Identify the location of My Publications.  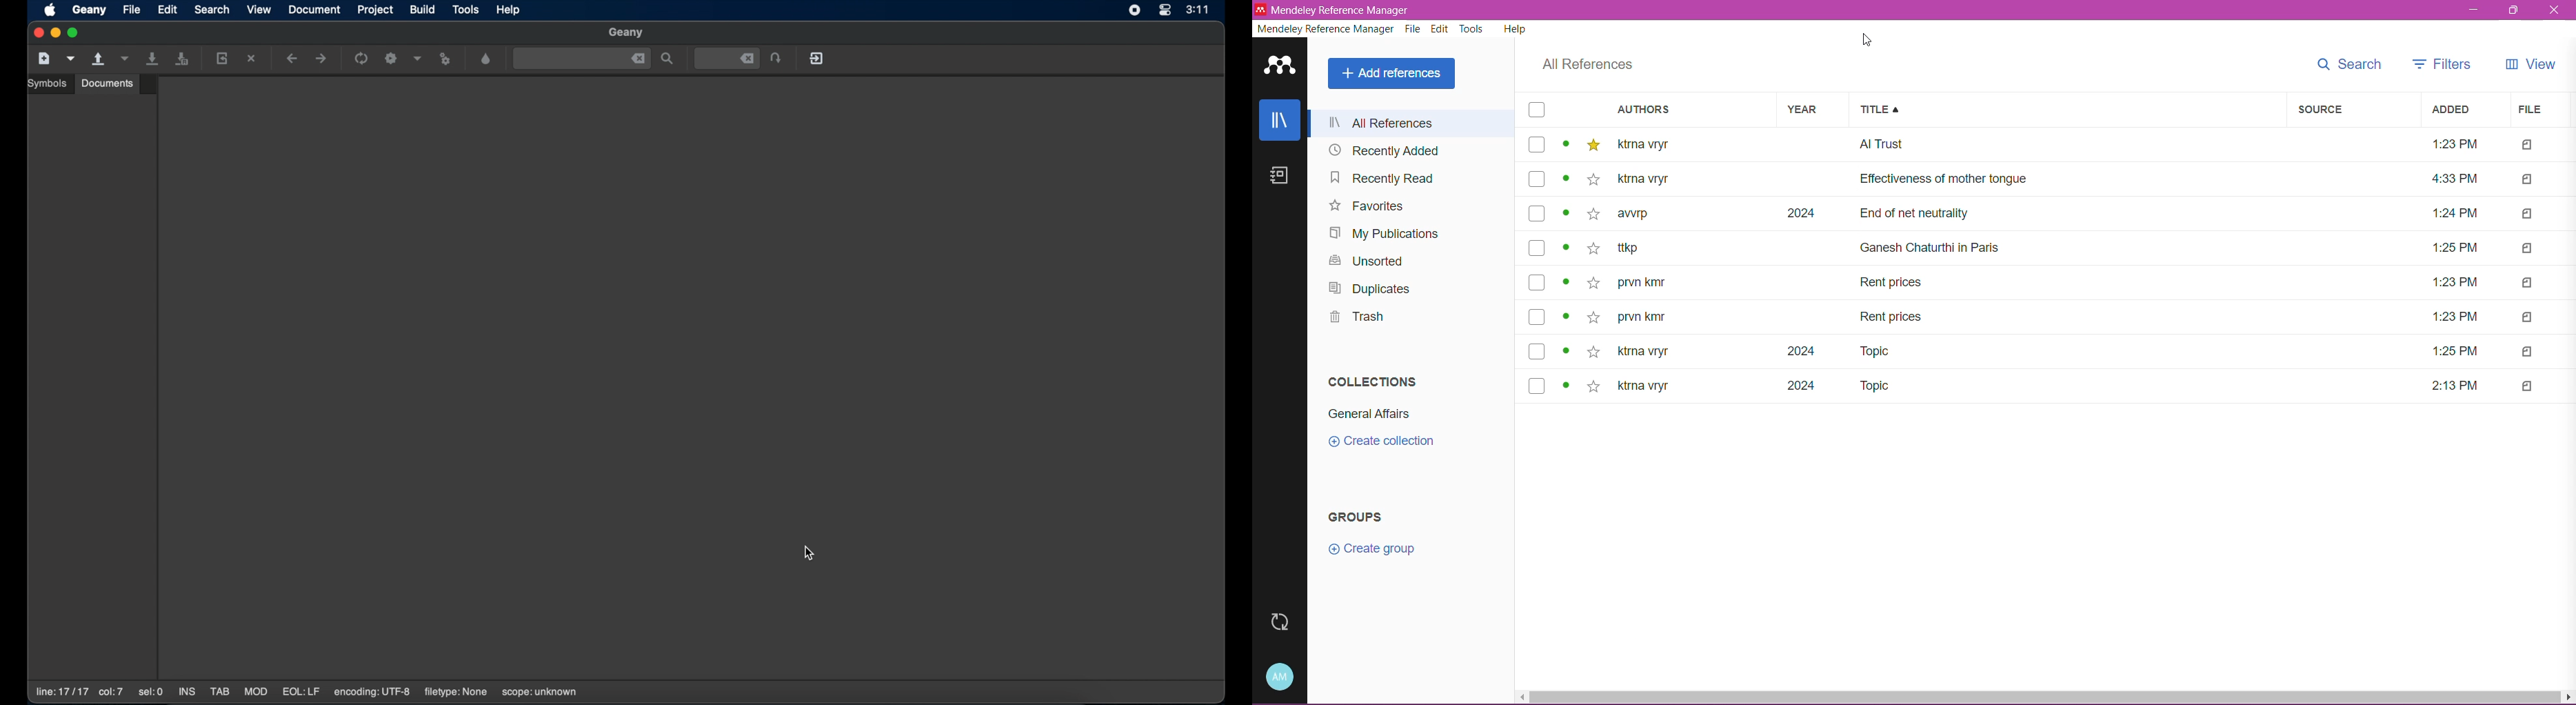
(1382, 233).